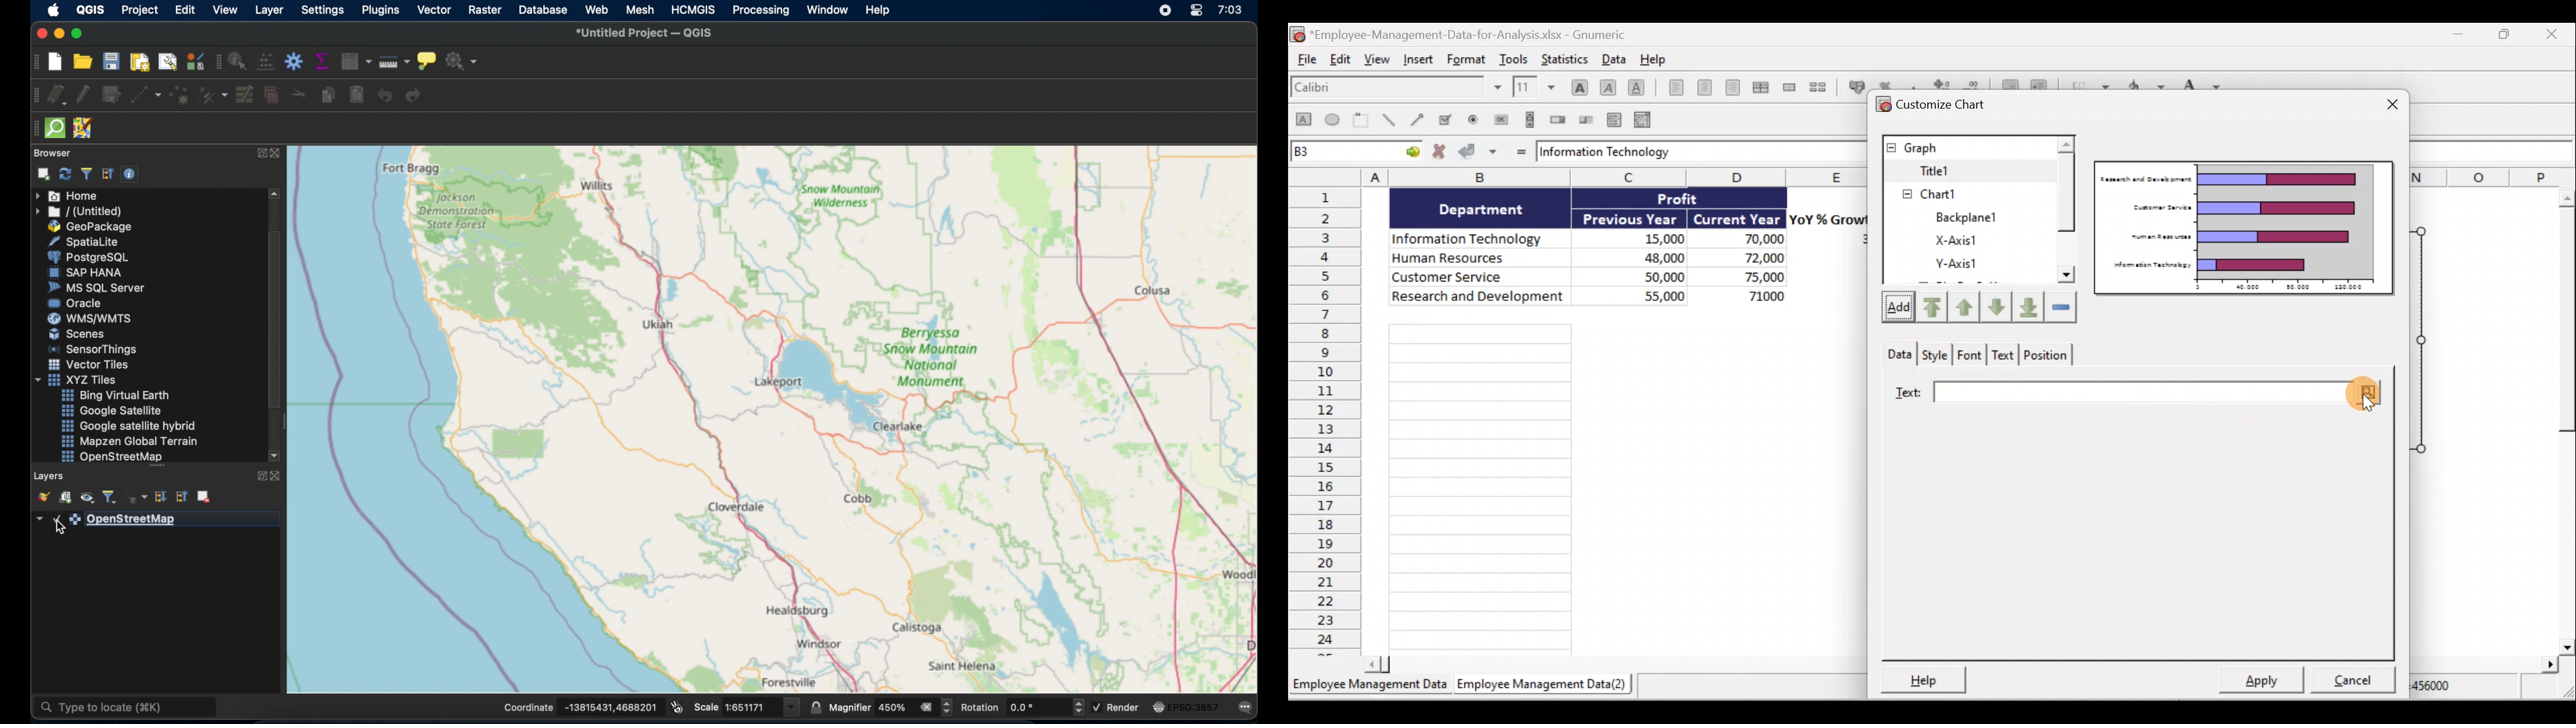  What do you see at coordinates (1361, 119) in the screenshot?
I see `Create a frame` at bounding box center [1361, 119].